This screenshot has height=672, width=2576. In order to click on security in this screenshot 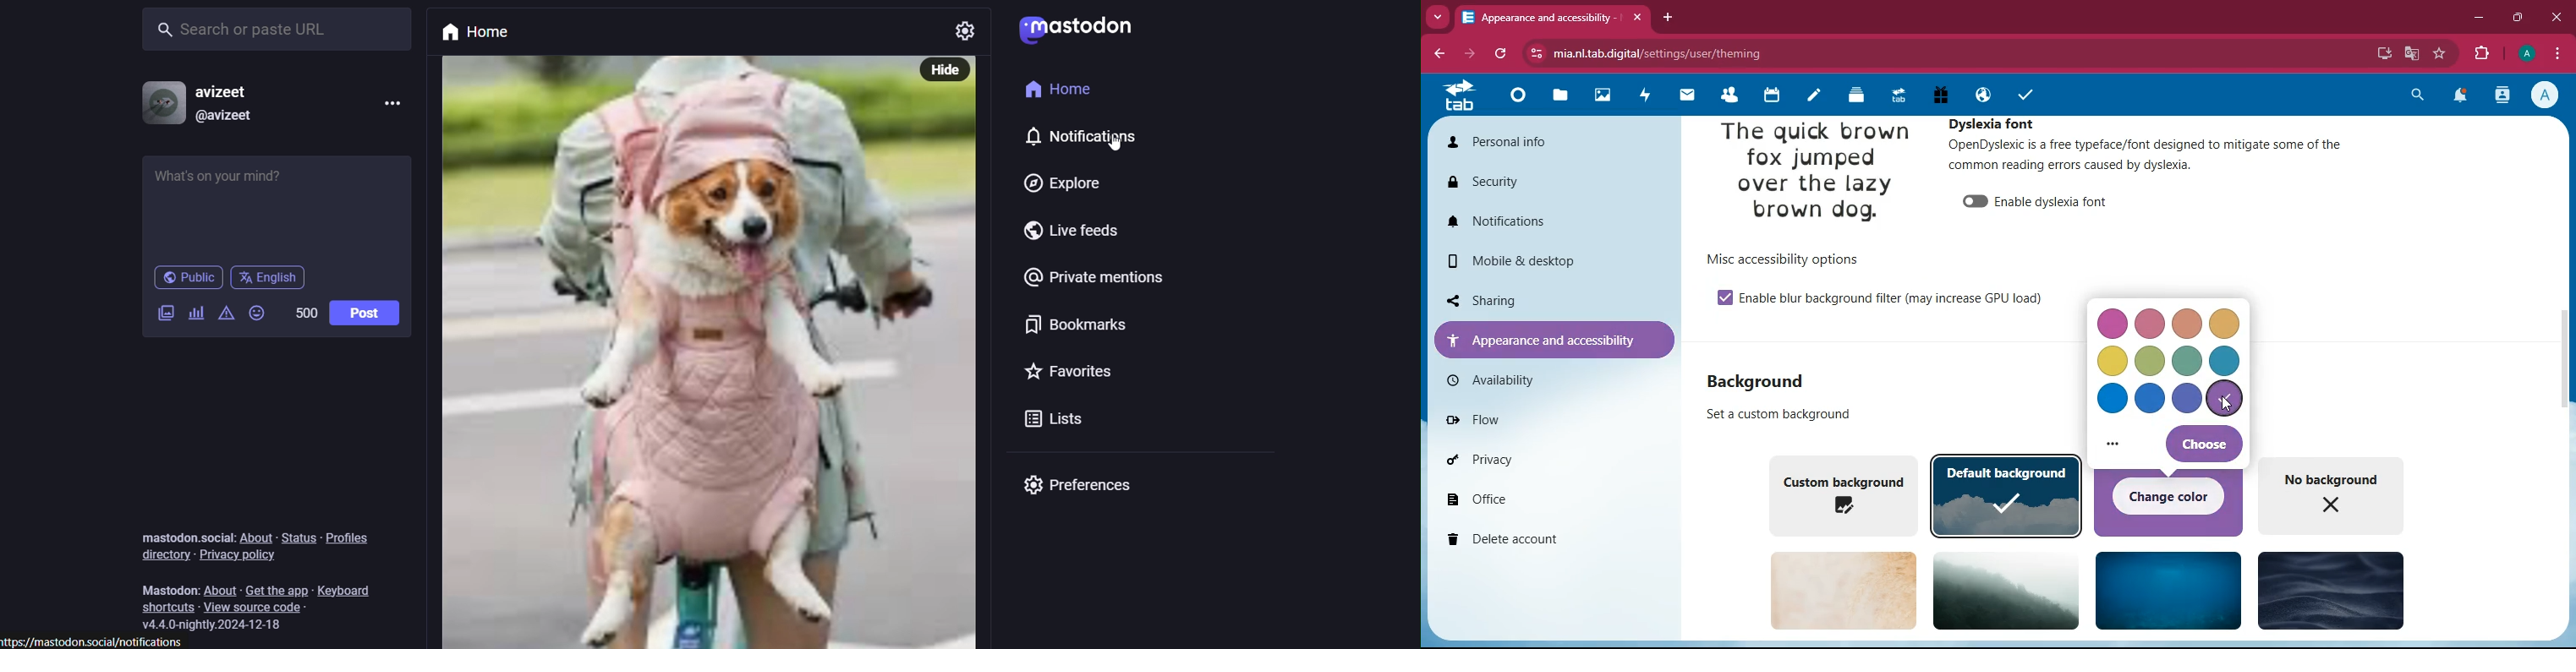, I will do `click(1516, 182)`.